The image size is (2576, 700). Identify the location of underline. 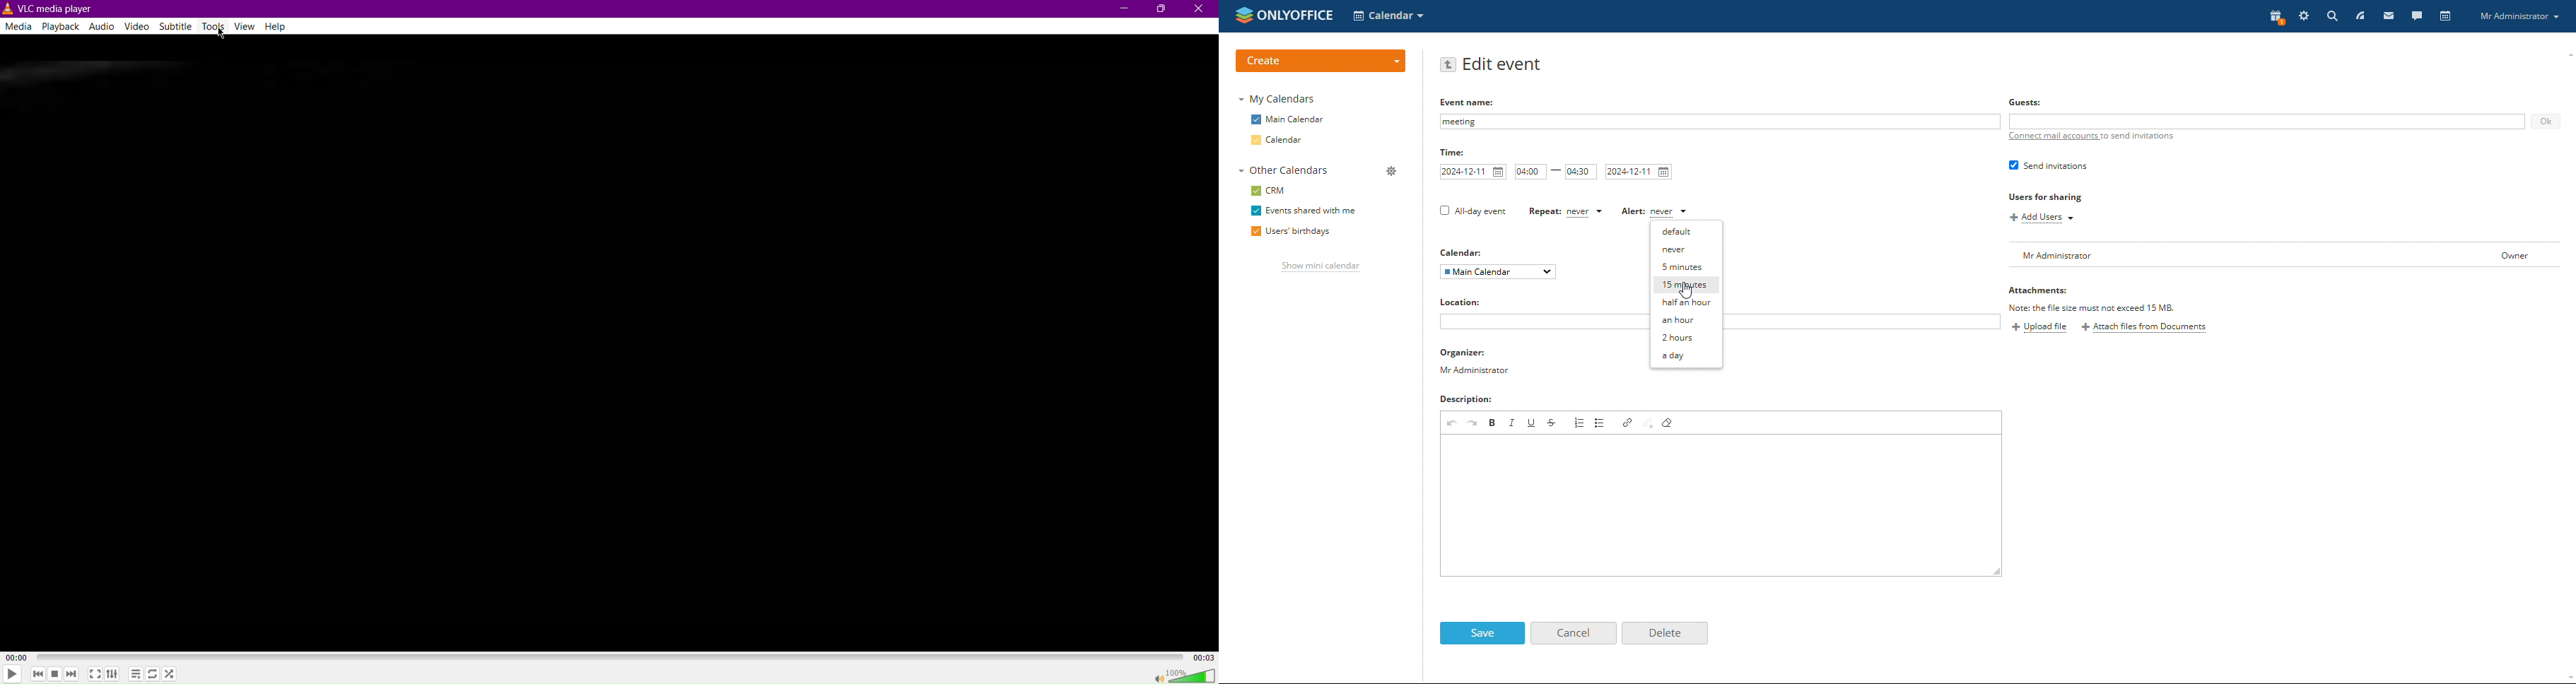
(1532, 422).